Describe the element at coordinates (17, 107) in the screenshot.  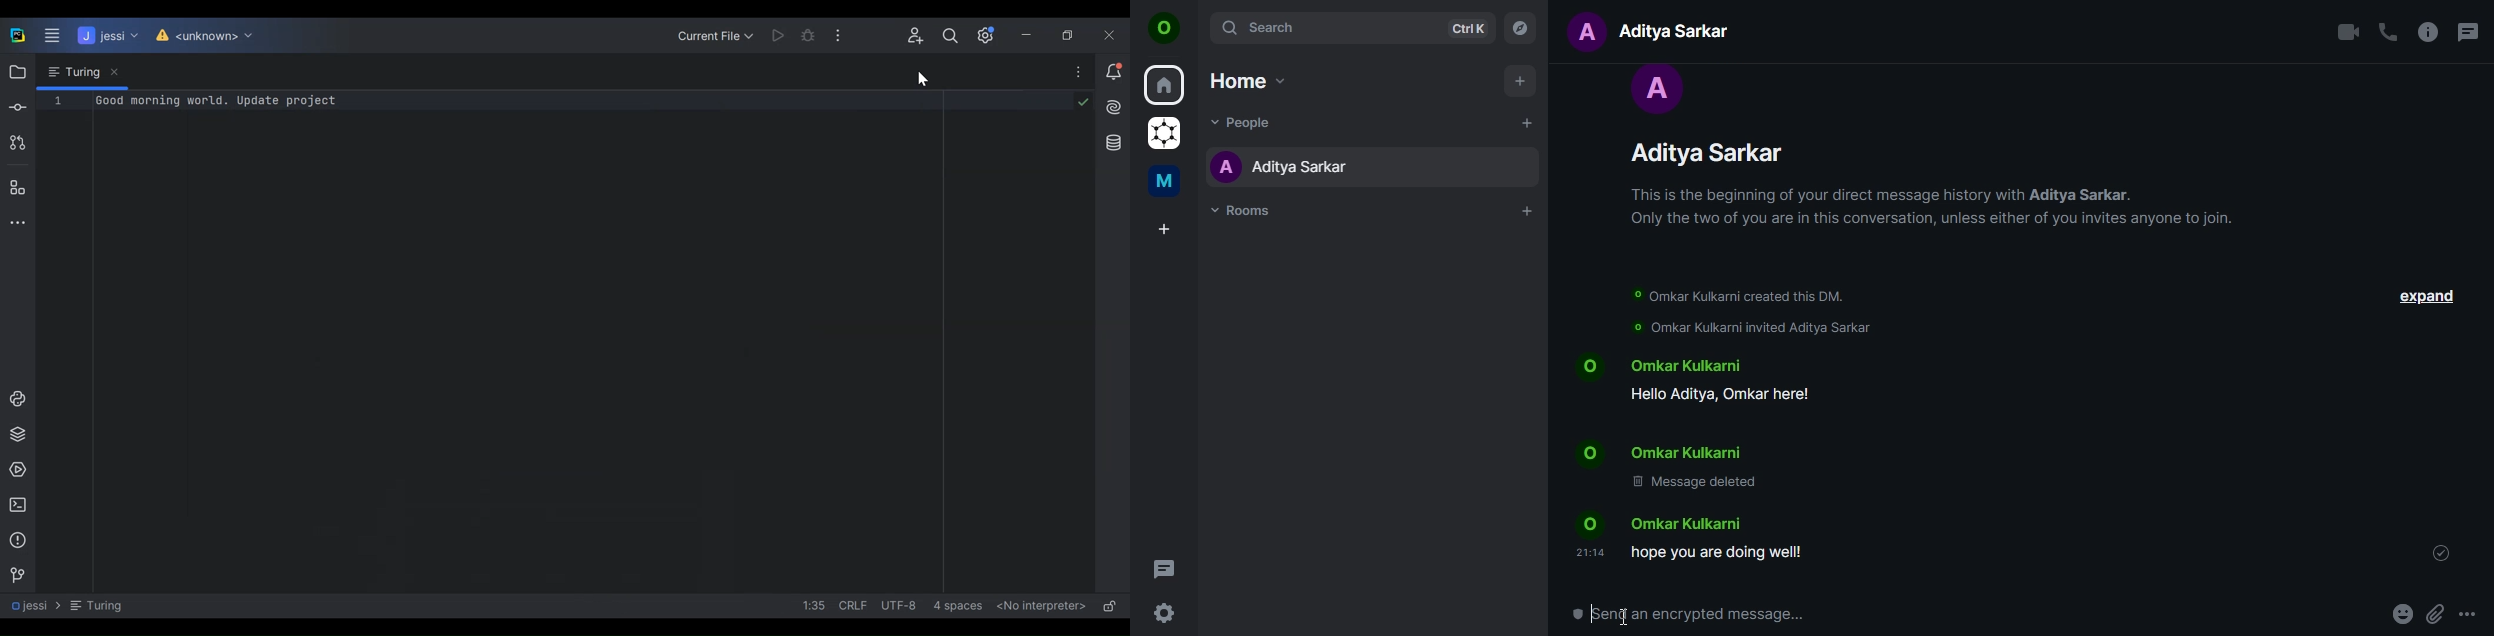
I see `Commit` at that location.